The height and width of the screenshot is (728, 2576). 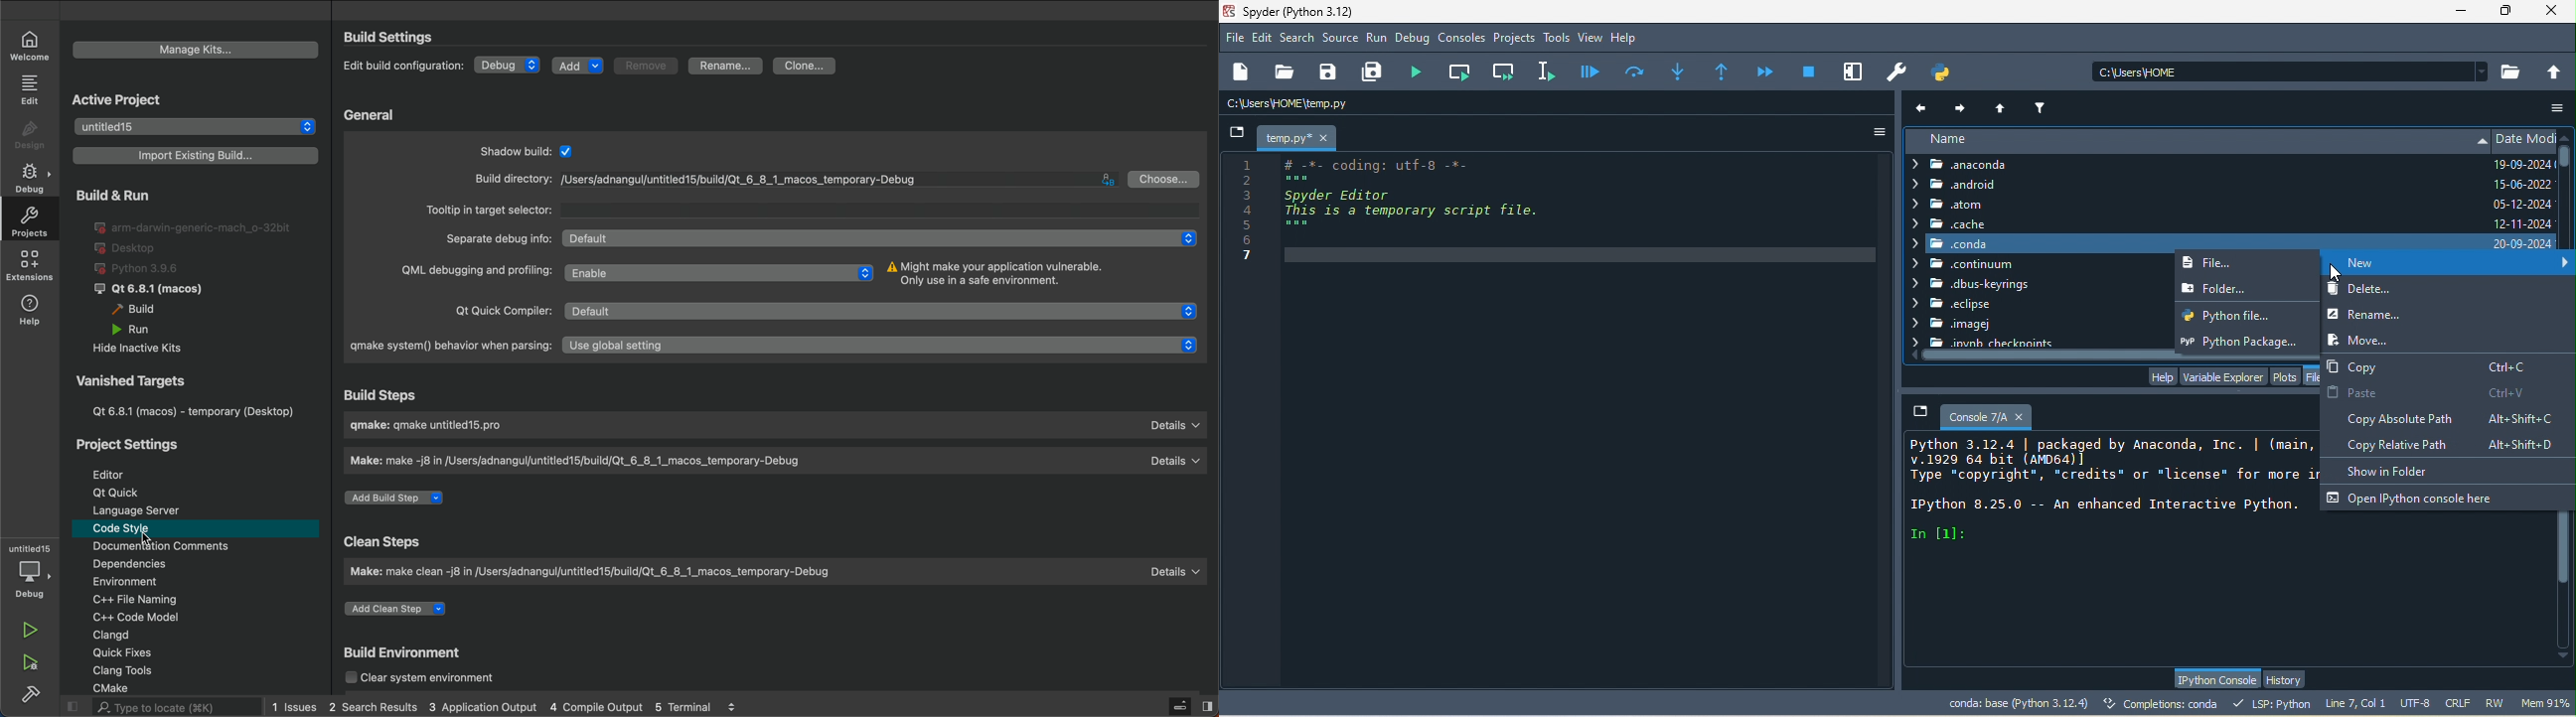 I want to click on options, so click(x=1872, y=132).